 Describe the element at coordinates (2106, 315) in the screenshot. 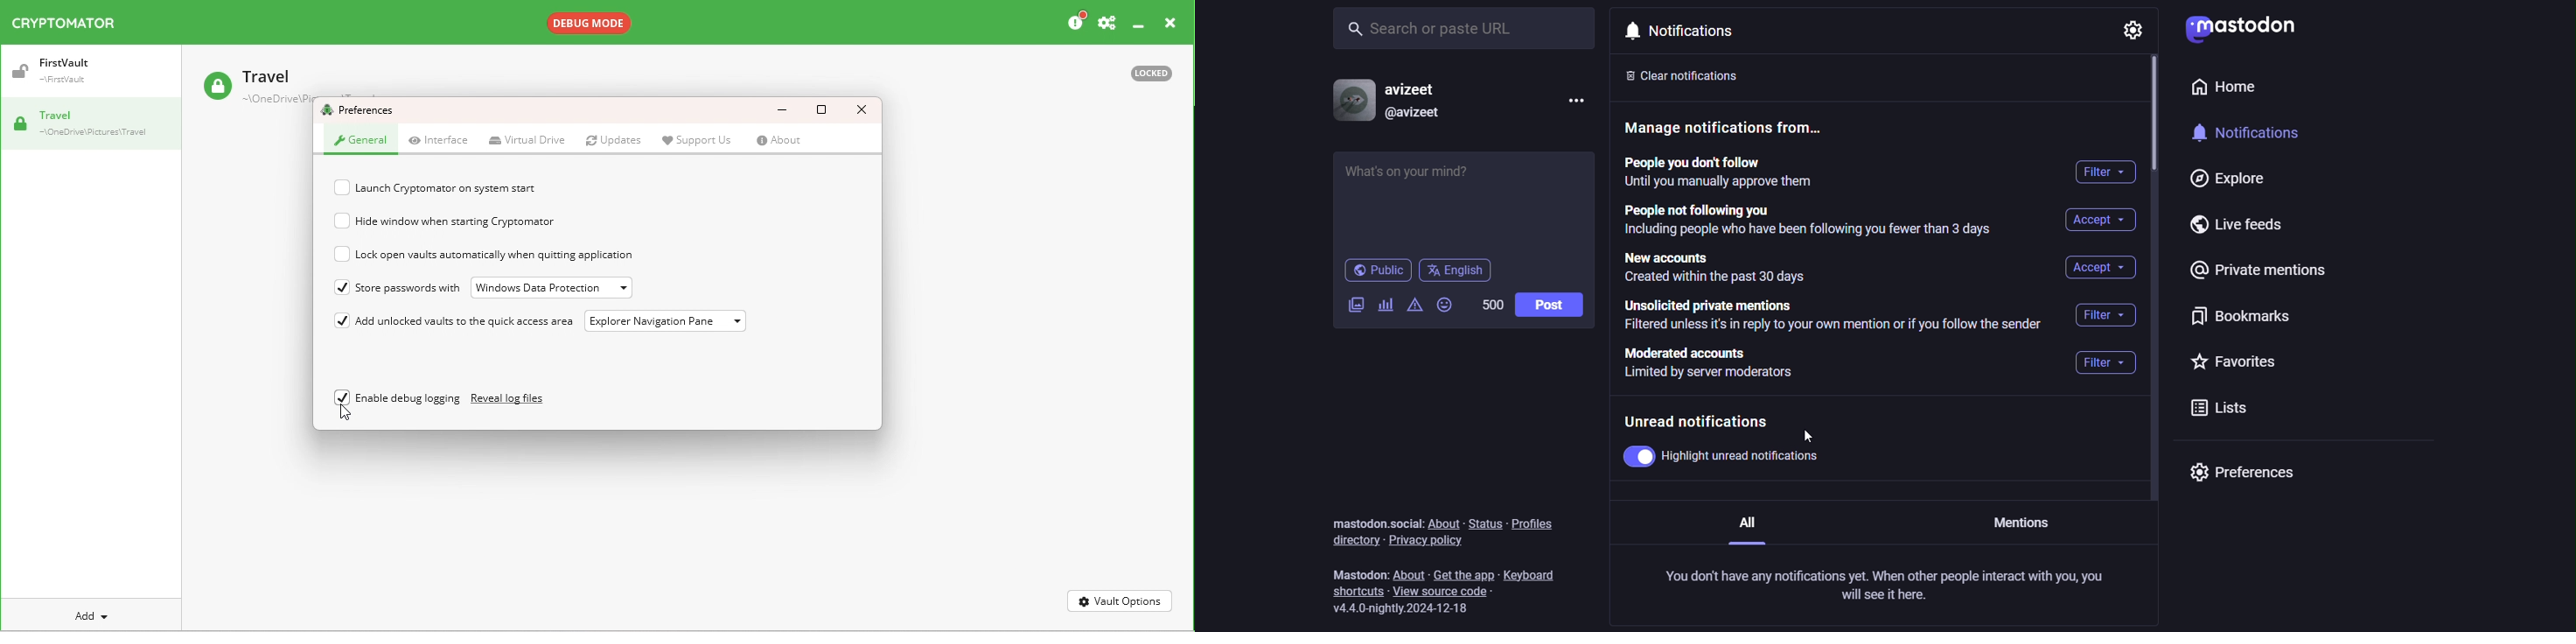

I see `filter` at that location.